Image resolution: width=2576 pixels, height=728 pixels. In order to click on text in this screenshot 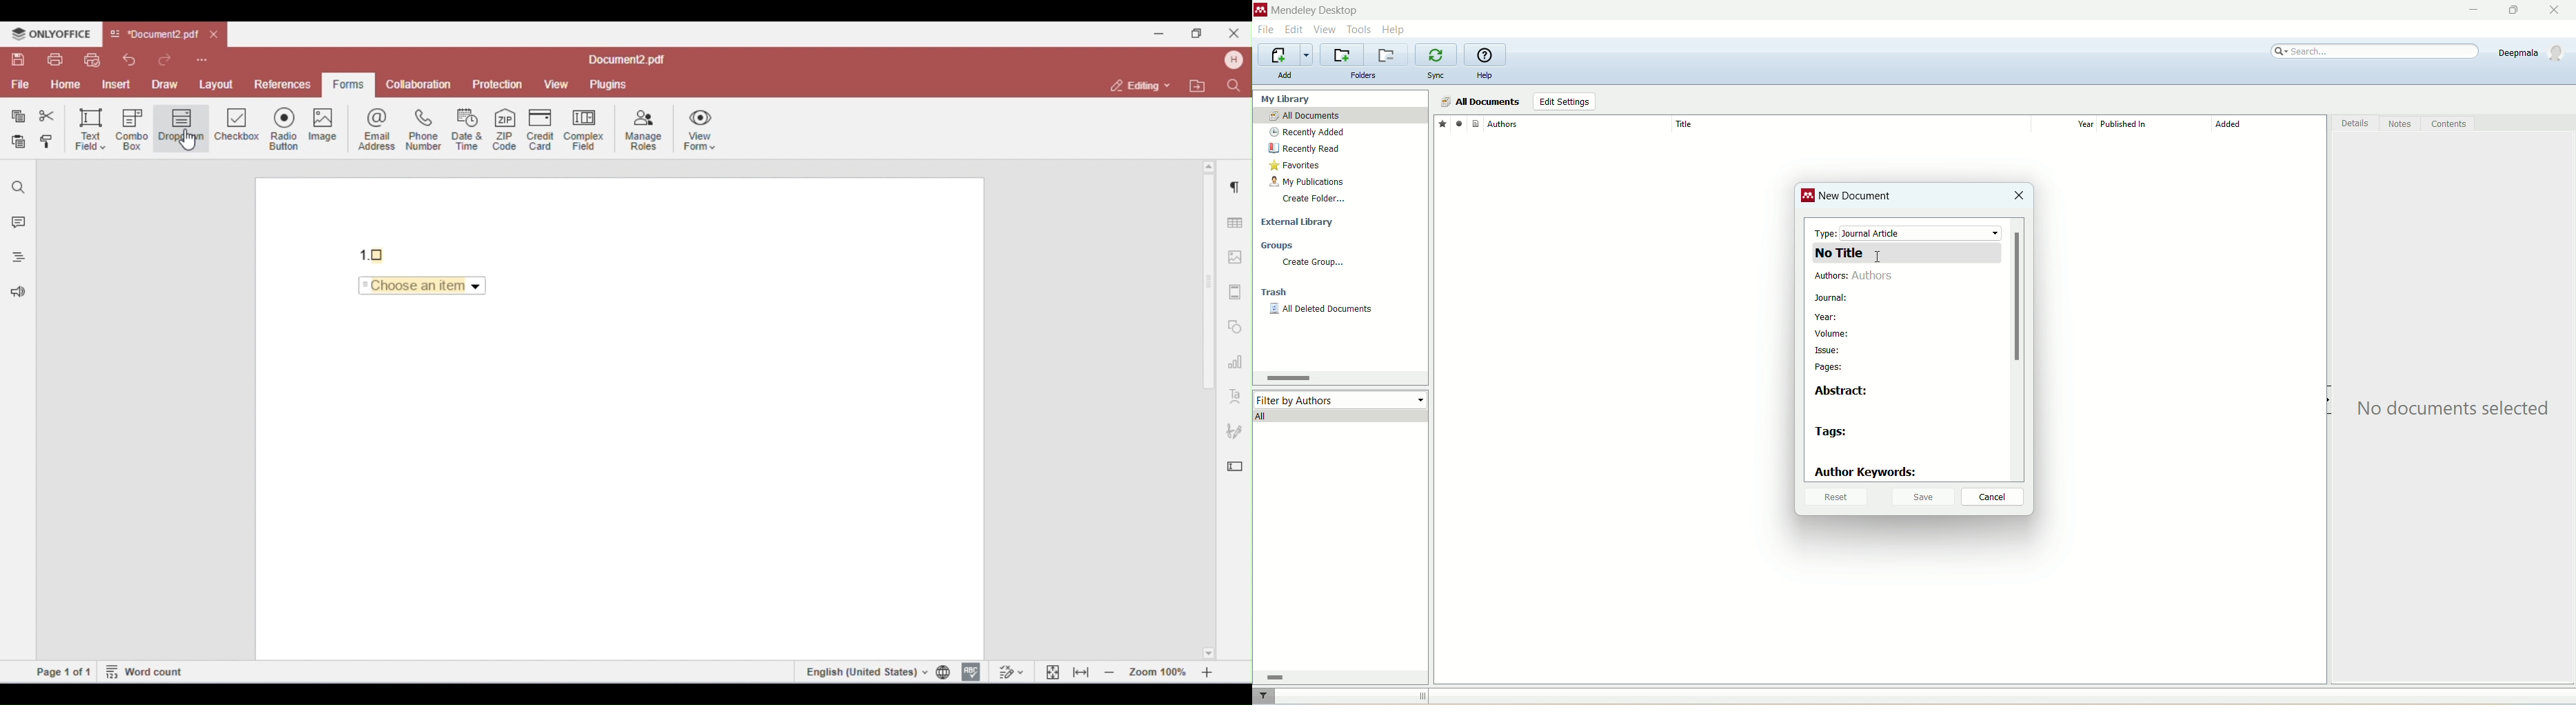, I will do `click(2457, 409)`.